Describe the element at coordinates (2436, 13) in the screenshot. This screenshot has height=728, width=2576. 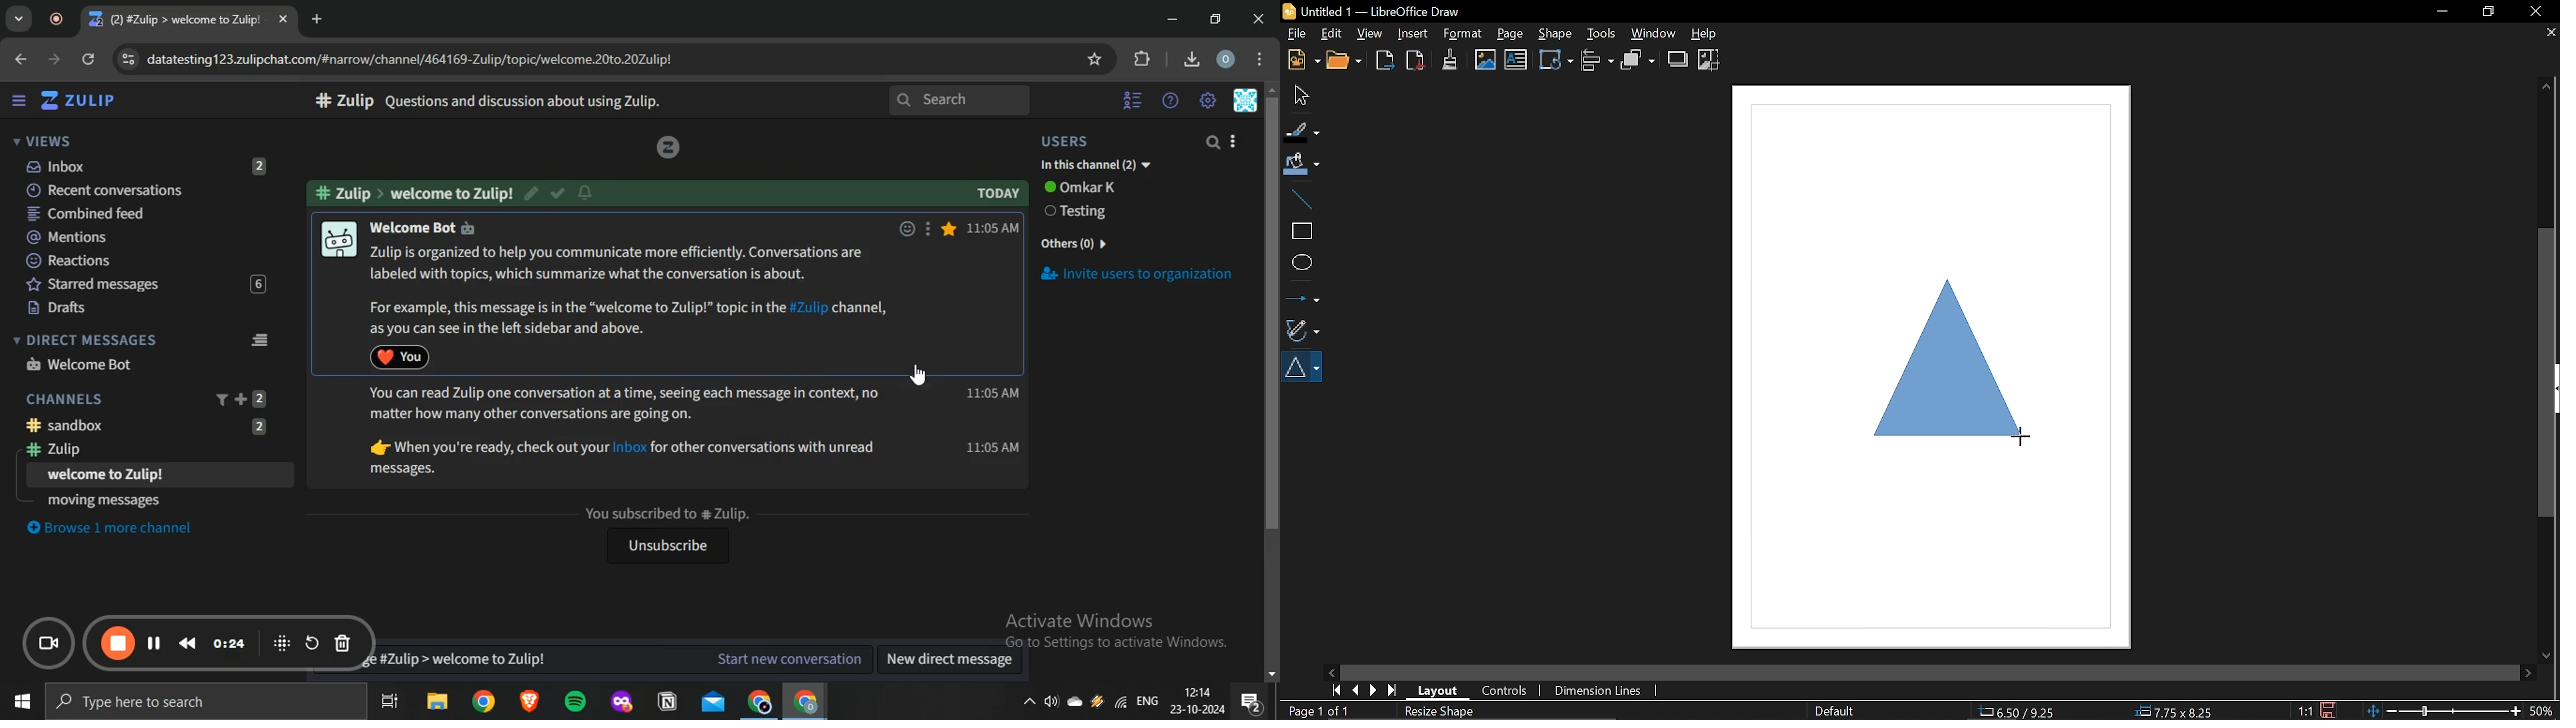
I see `Minimize` at that location.